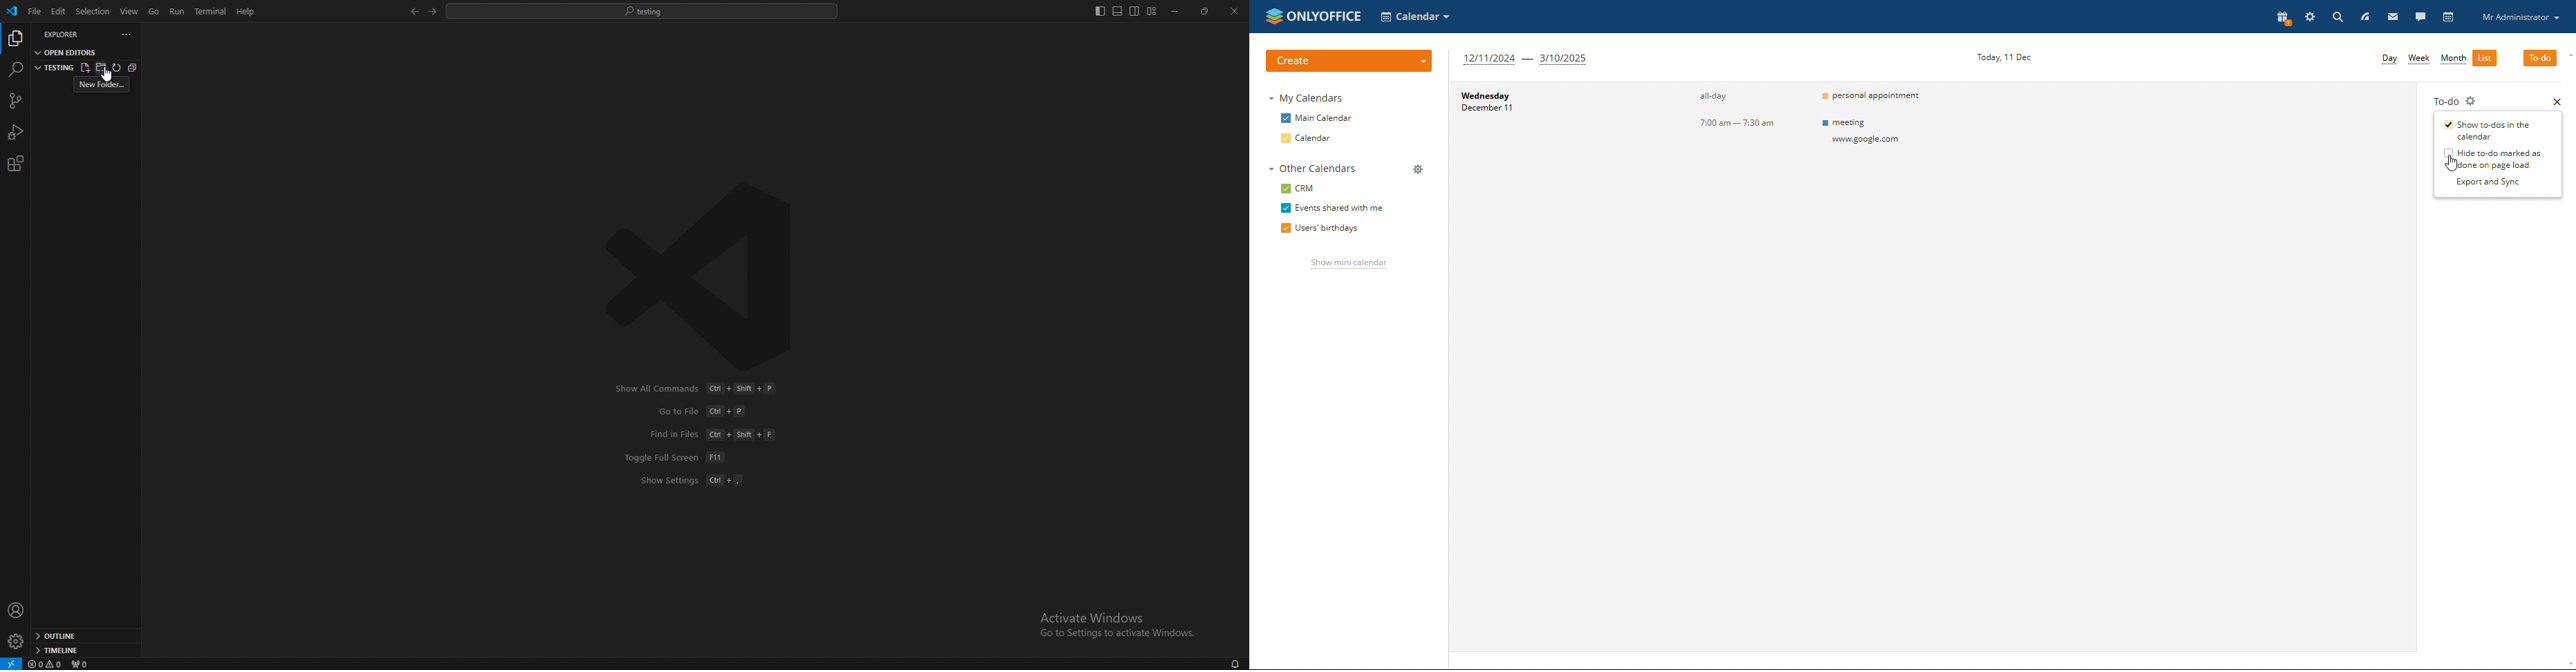 This screenshot has height=672, width=2576. What do you see at coordinates (2488, 130) in the screenshot?
I see `show to-dos in the calendar` at bounding box center [2488, 130].